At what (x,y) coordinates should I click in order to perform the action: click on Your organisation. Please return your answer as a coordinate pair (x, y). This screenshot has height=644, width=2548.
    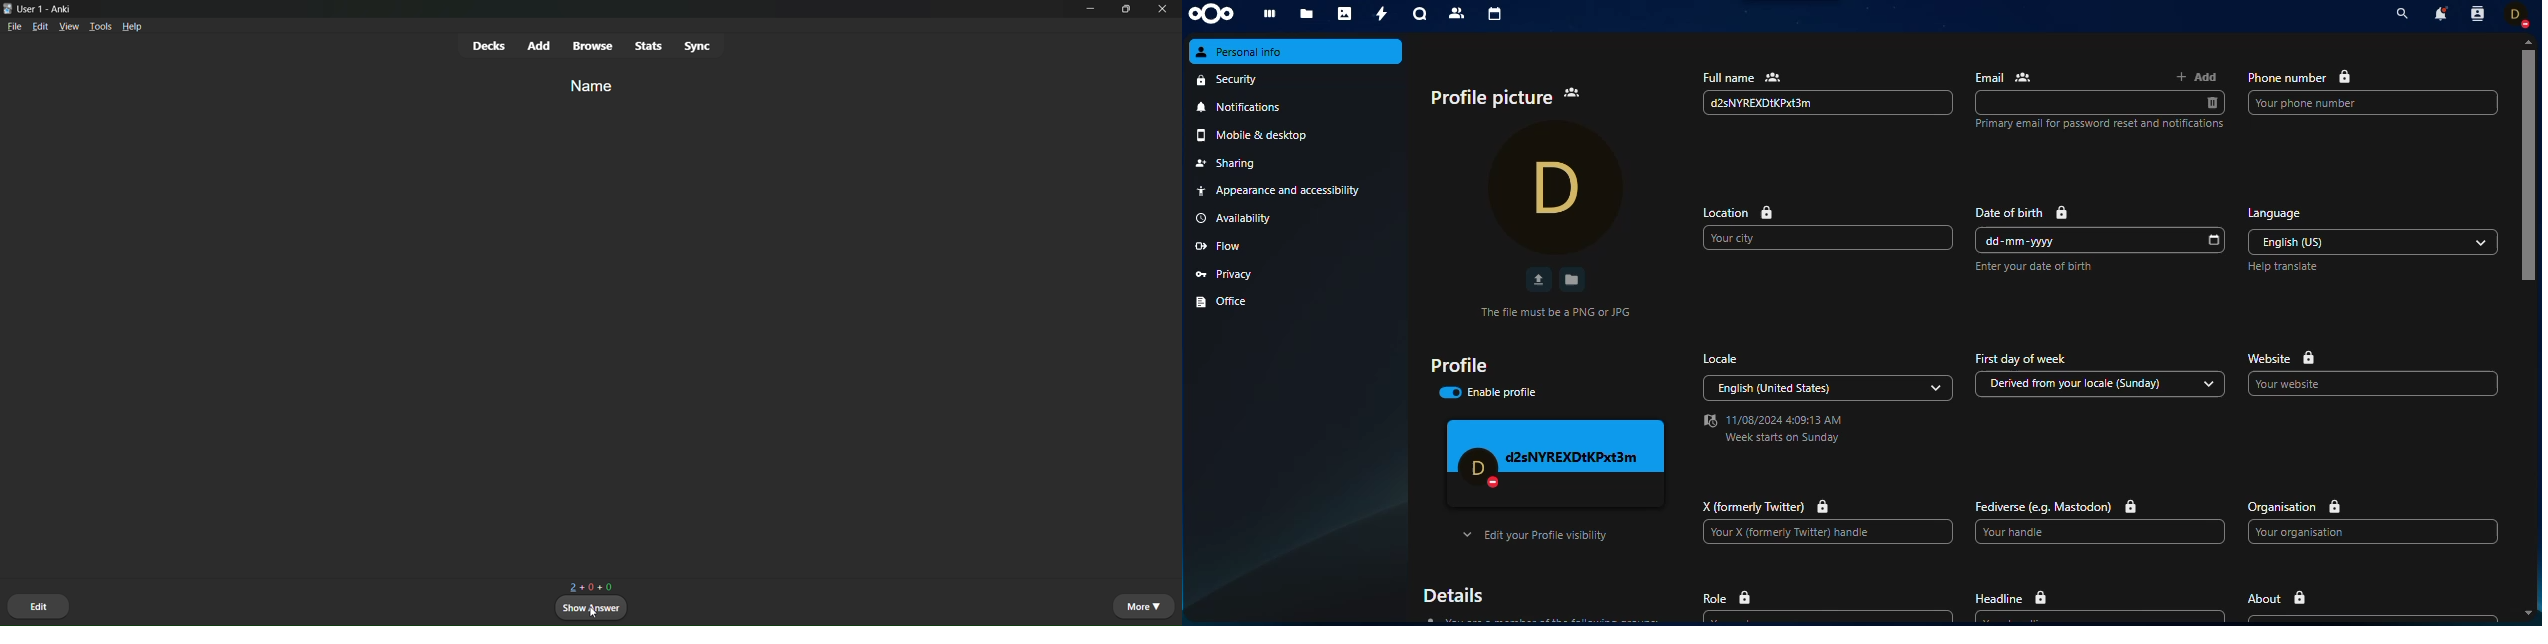
    Looking at the image, I should click on (2373, 531).